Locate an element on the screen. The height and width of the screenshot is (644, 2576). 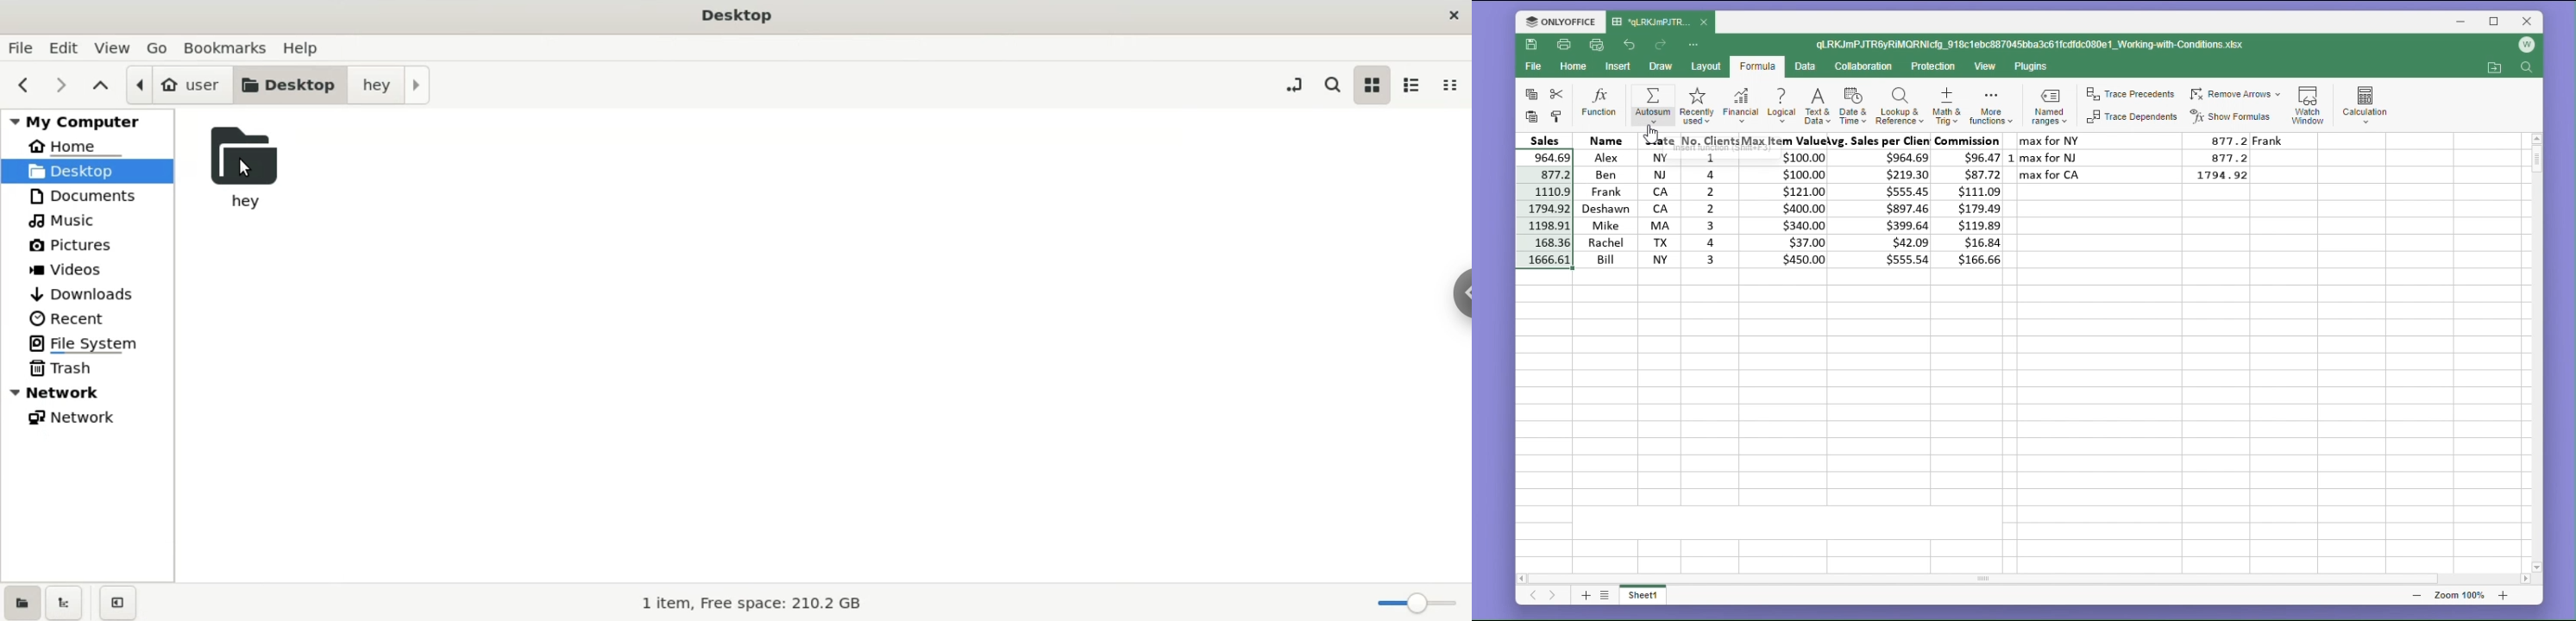
edit is located at coordinates (64, 47).